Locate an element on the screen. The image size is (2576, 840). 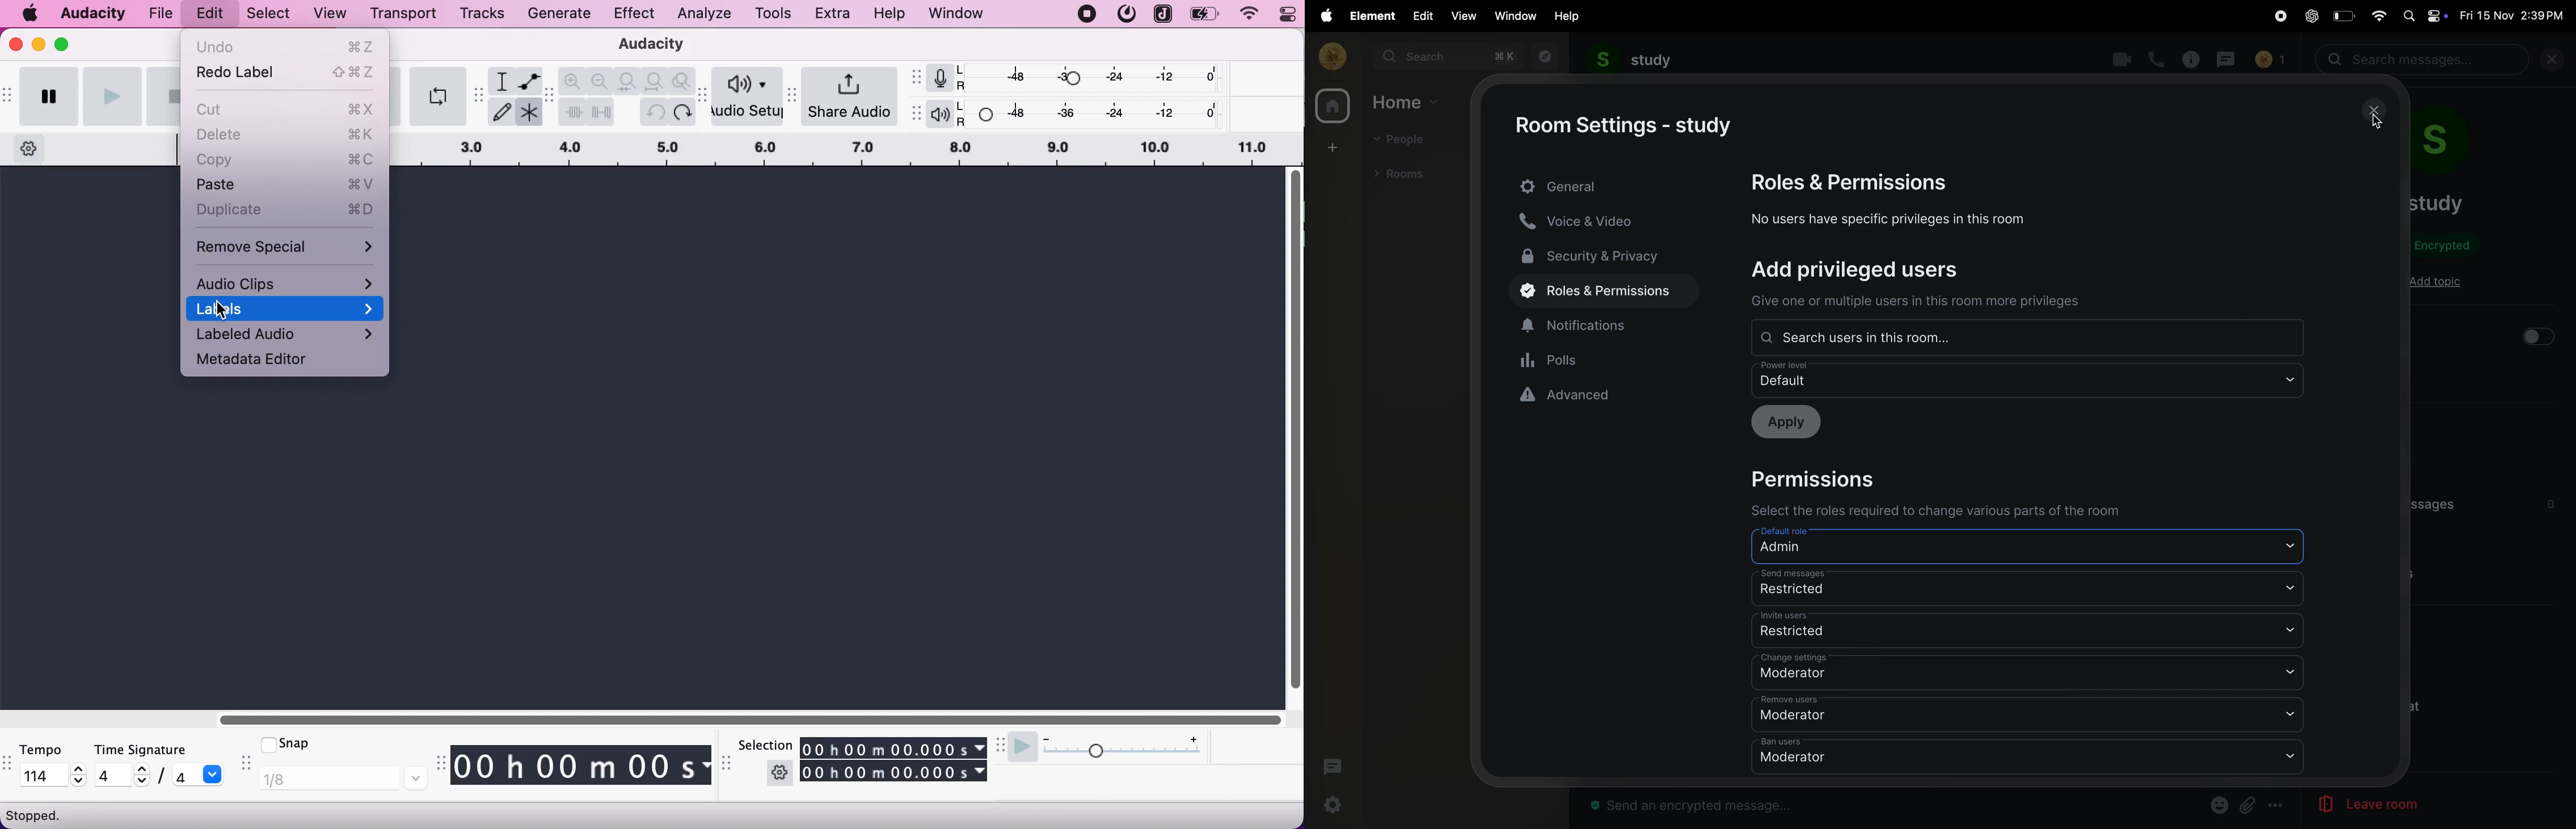
recording level is located at coordinates (1092, 77).